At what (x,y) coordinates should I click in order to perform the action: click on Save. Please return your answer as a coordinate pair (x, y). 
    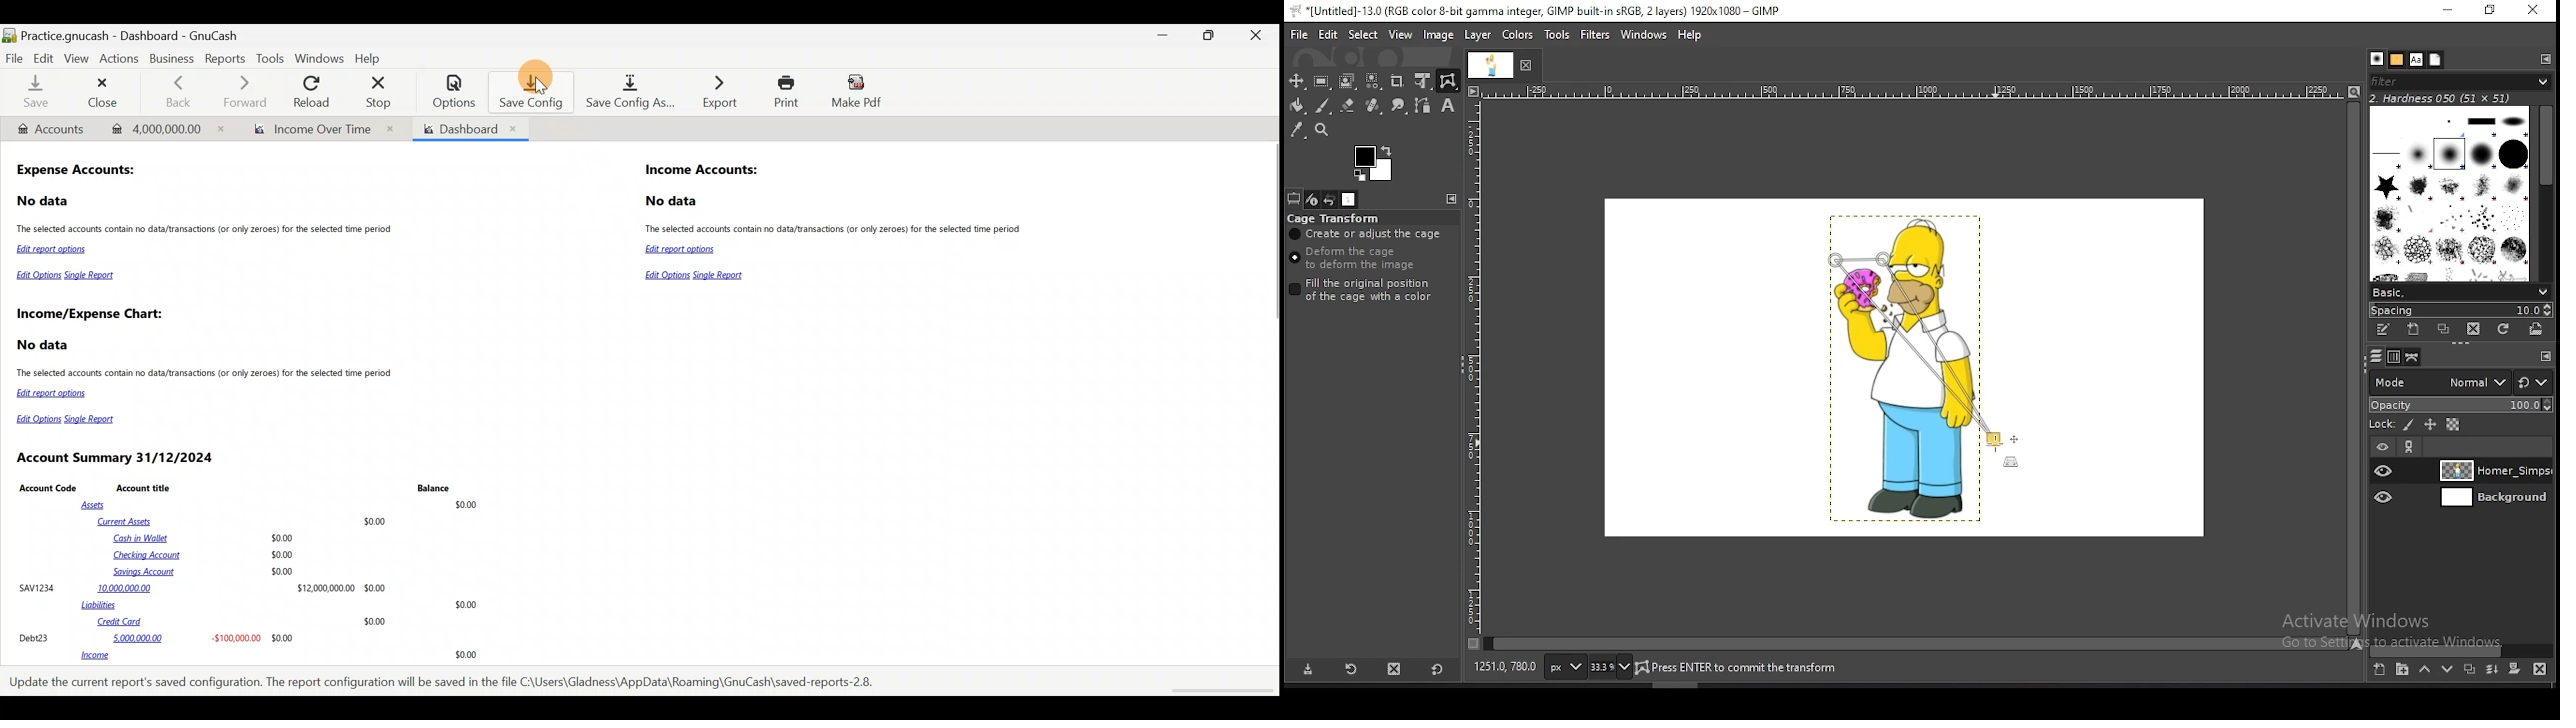
    Looking at the image, I should click on (35, 93).